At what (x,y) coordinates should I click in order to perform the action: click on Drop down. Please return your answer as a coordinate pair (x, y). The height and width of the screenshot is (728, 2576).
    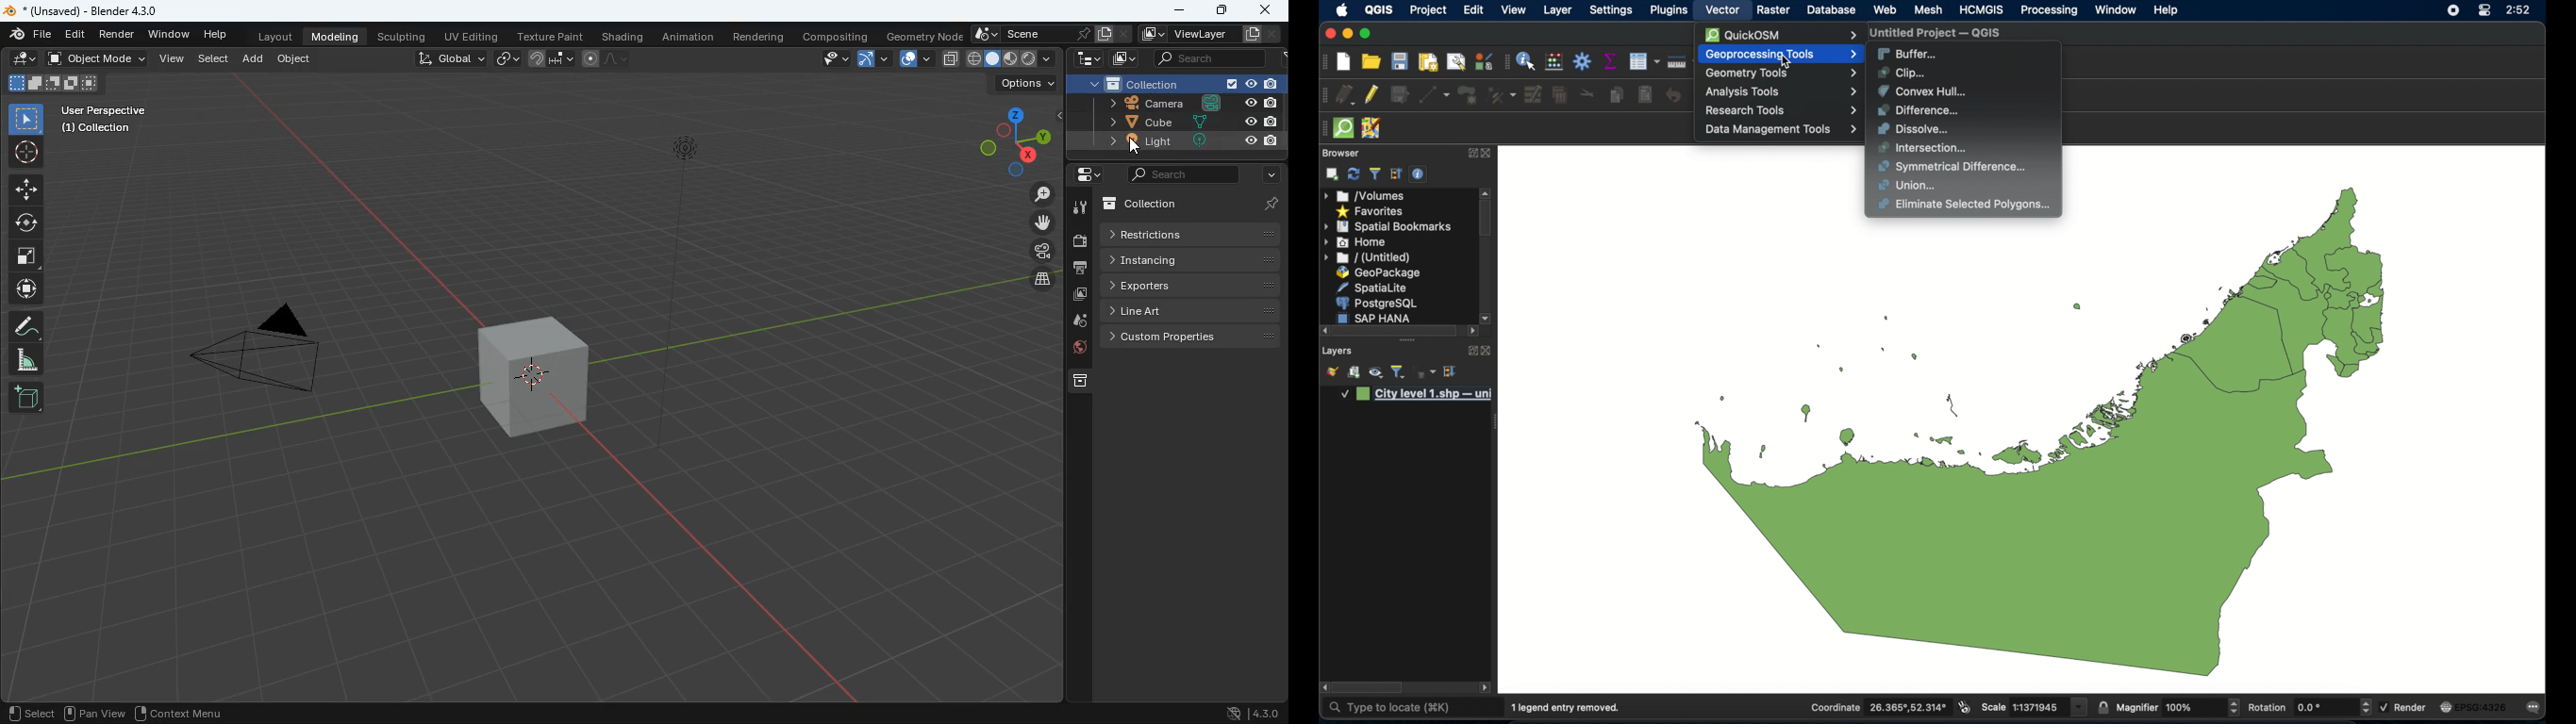
    Looking at the image, I should click on (1048, 58).